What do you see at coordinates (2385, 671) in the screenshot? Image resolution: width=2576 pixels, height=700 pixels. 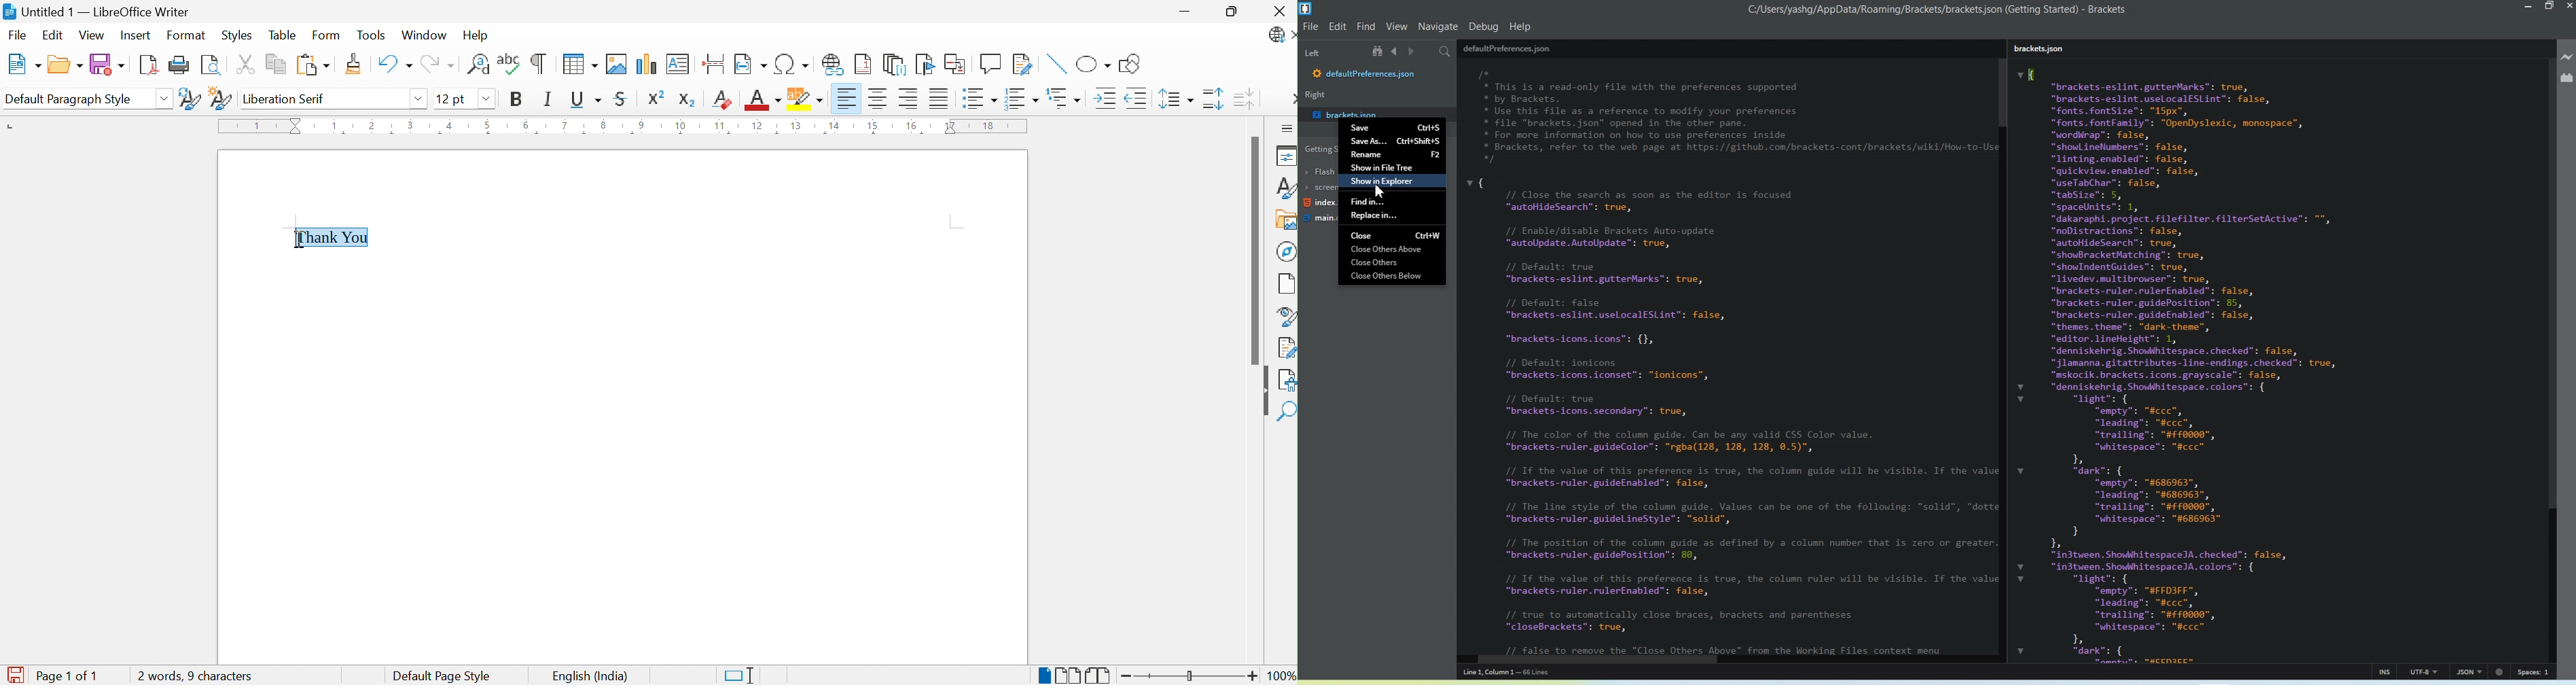 I see `INS` at bounding box center [2385, 671].